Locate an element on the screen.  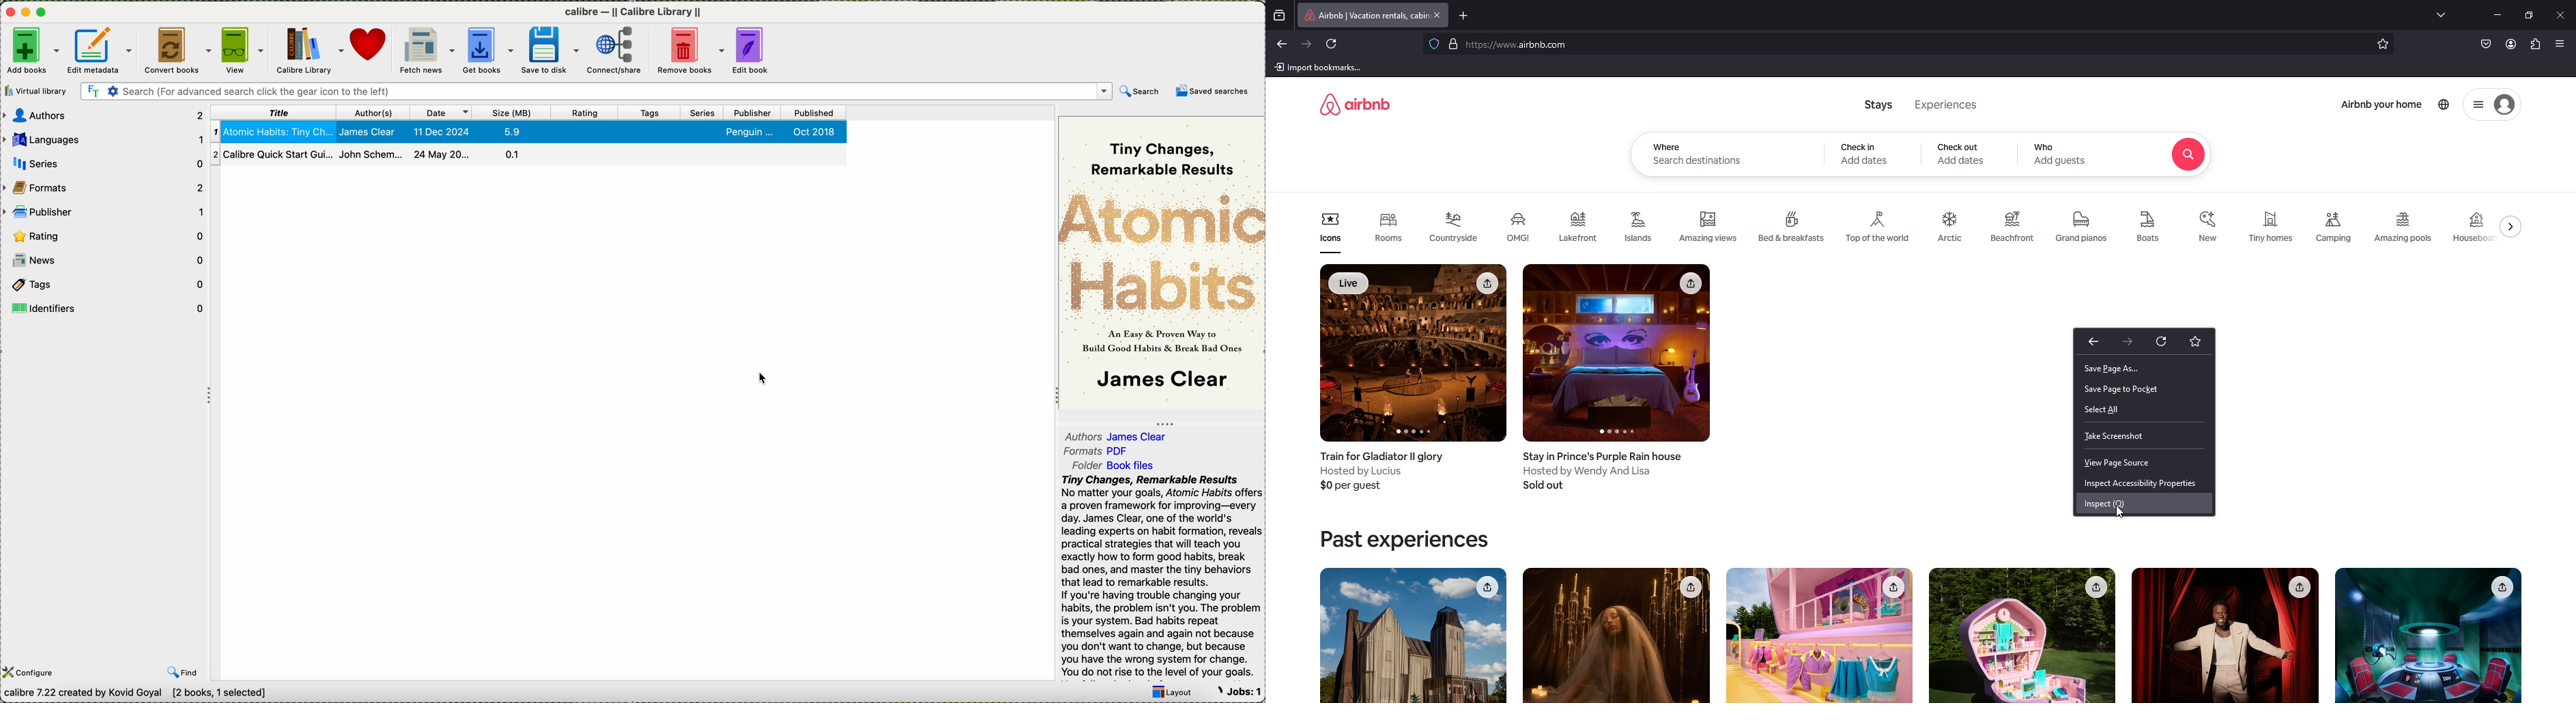
Amazing views is located at coordinates (1710, 227).